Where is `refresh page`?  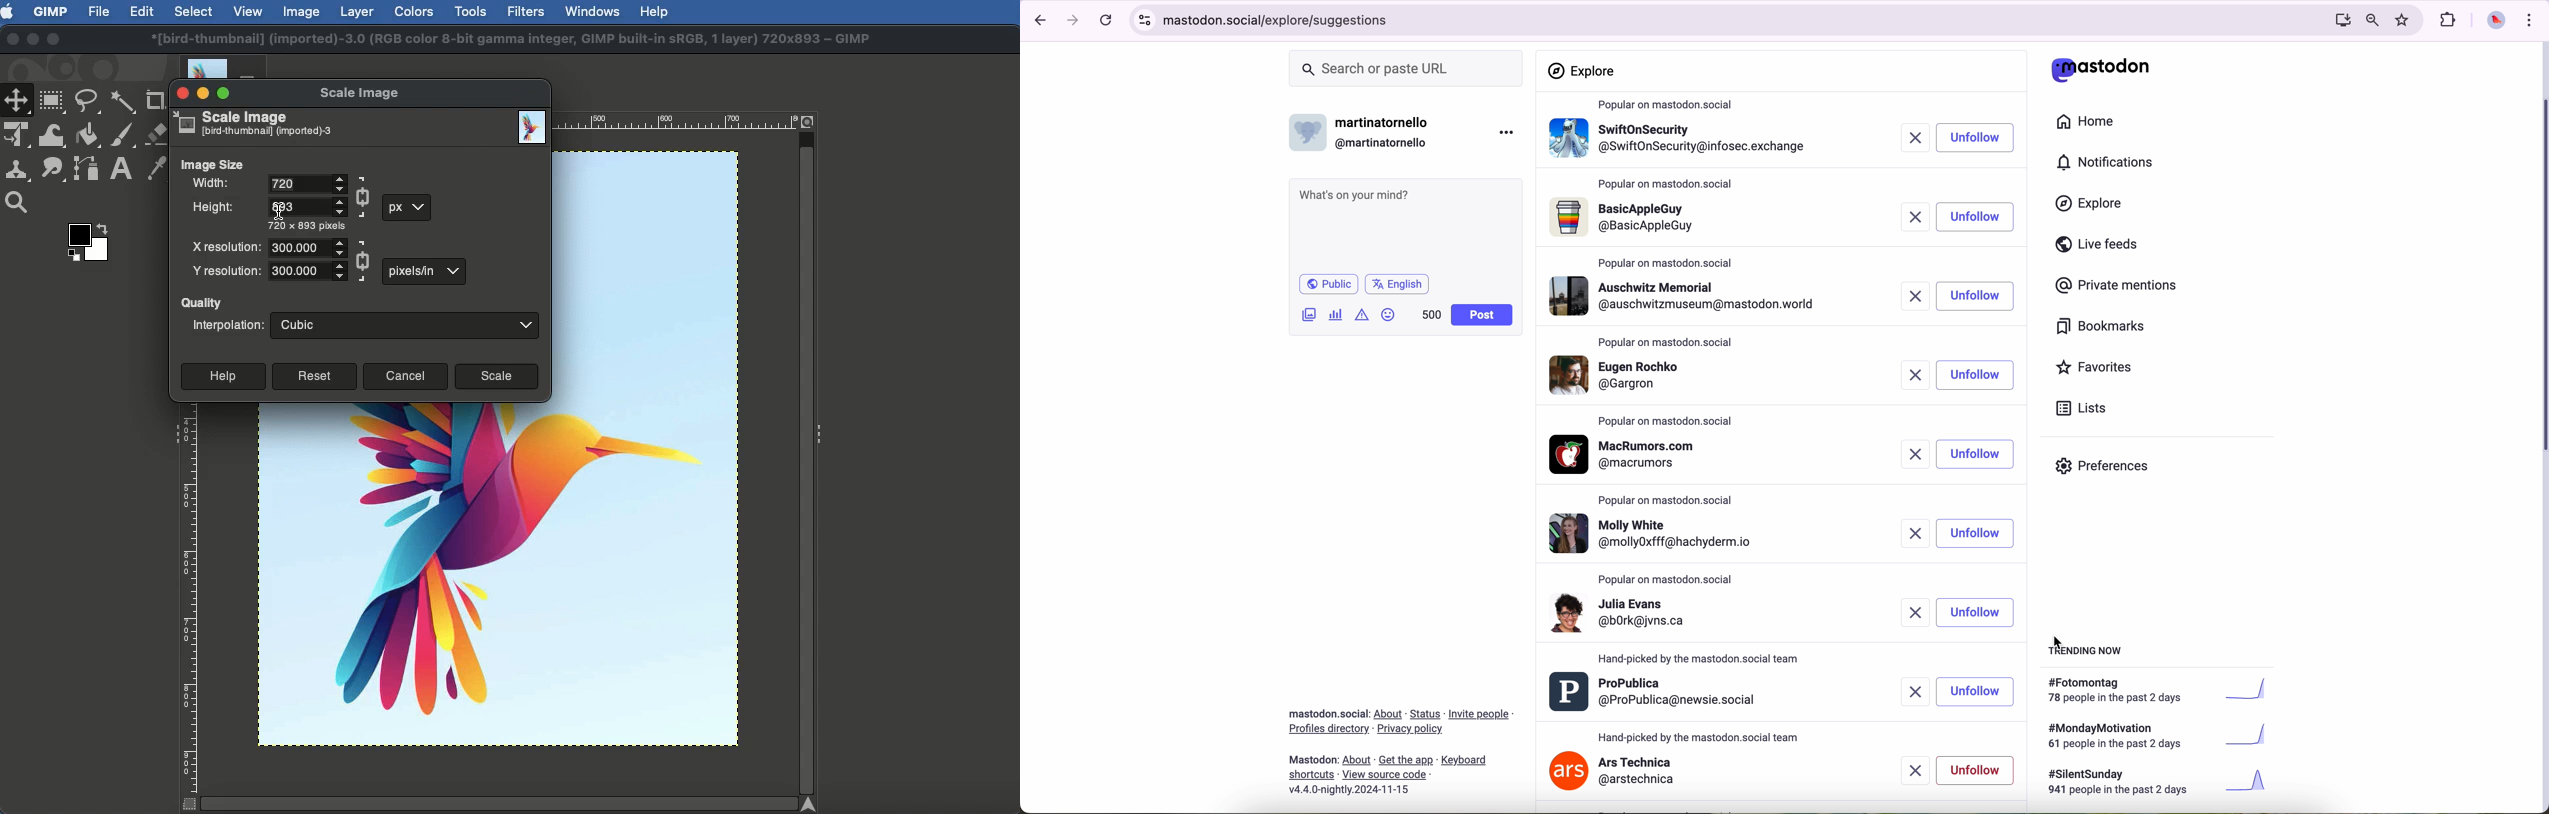
refresh page is located at coordinates (1107, 21).